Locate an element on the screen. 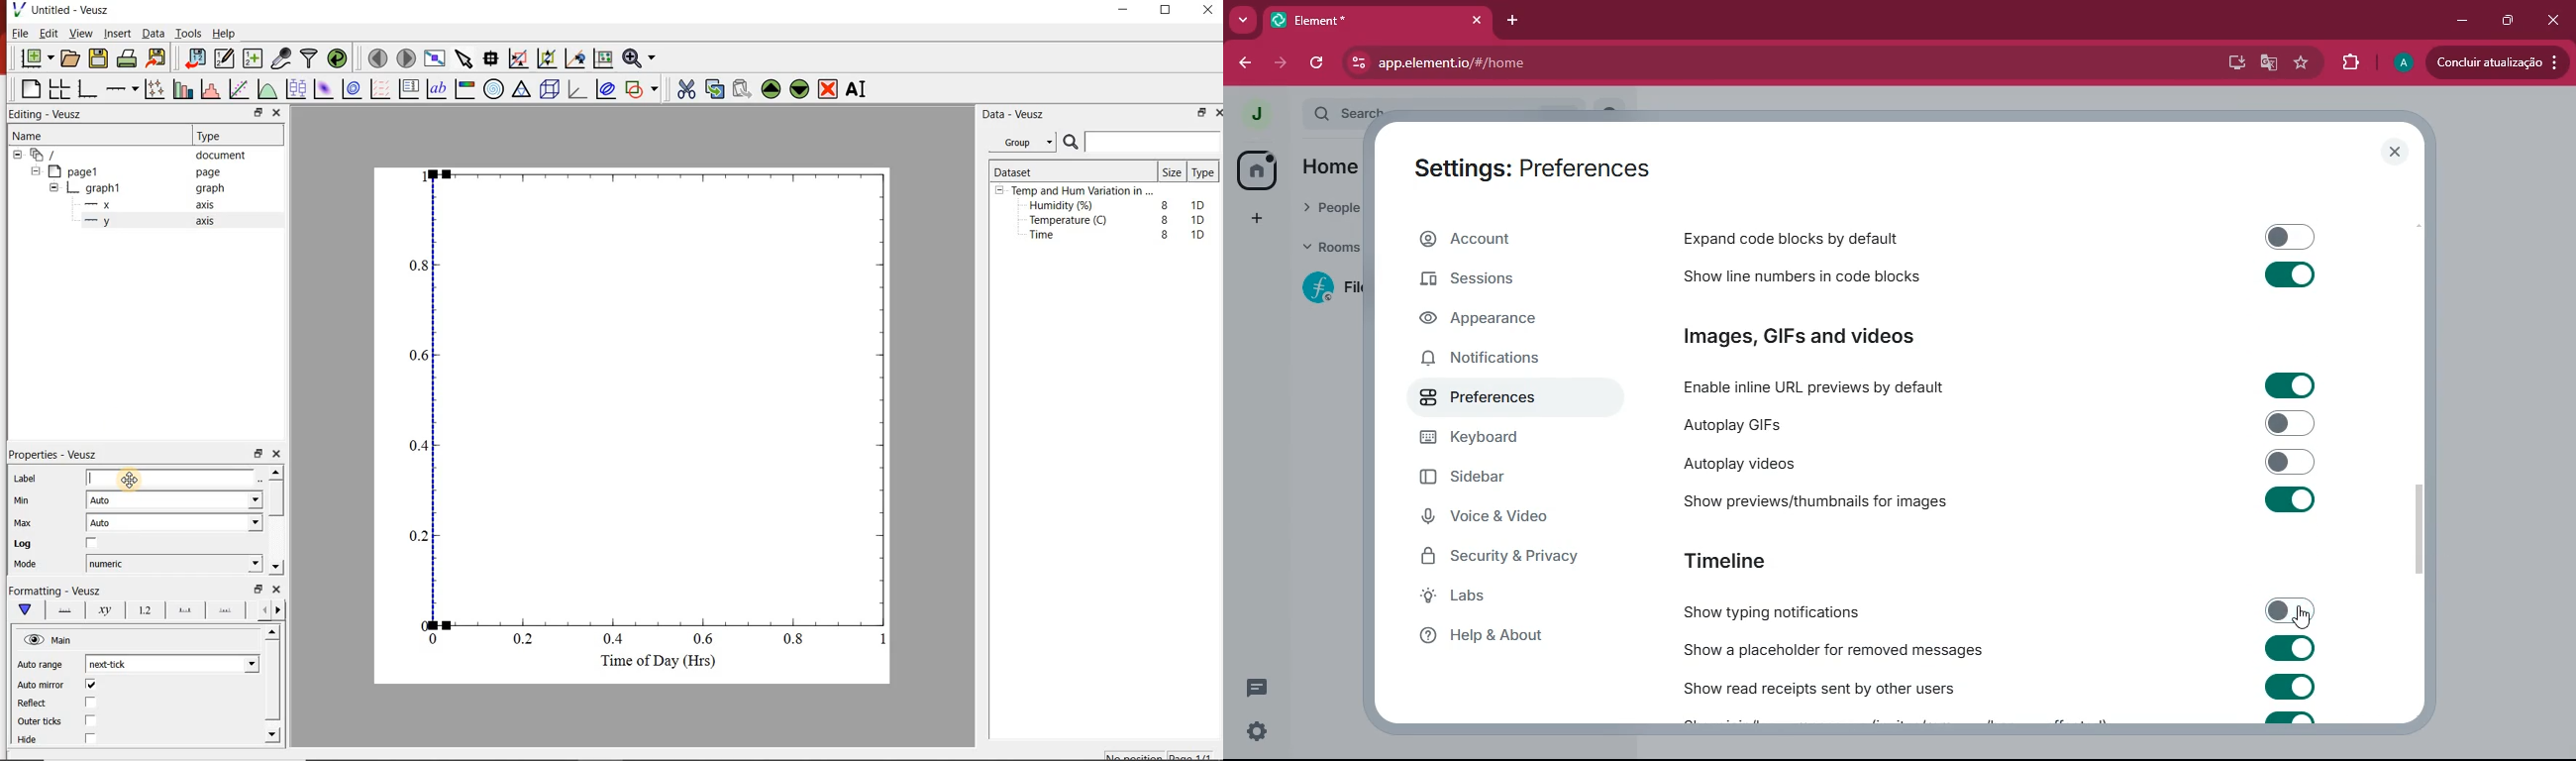 This screenshot has height=784, width=2576. images, GIFs and videos is located at coordinates (1847, 336).